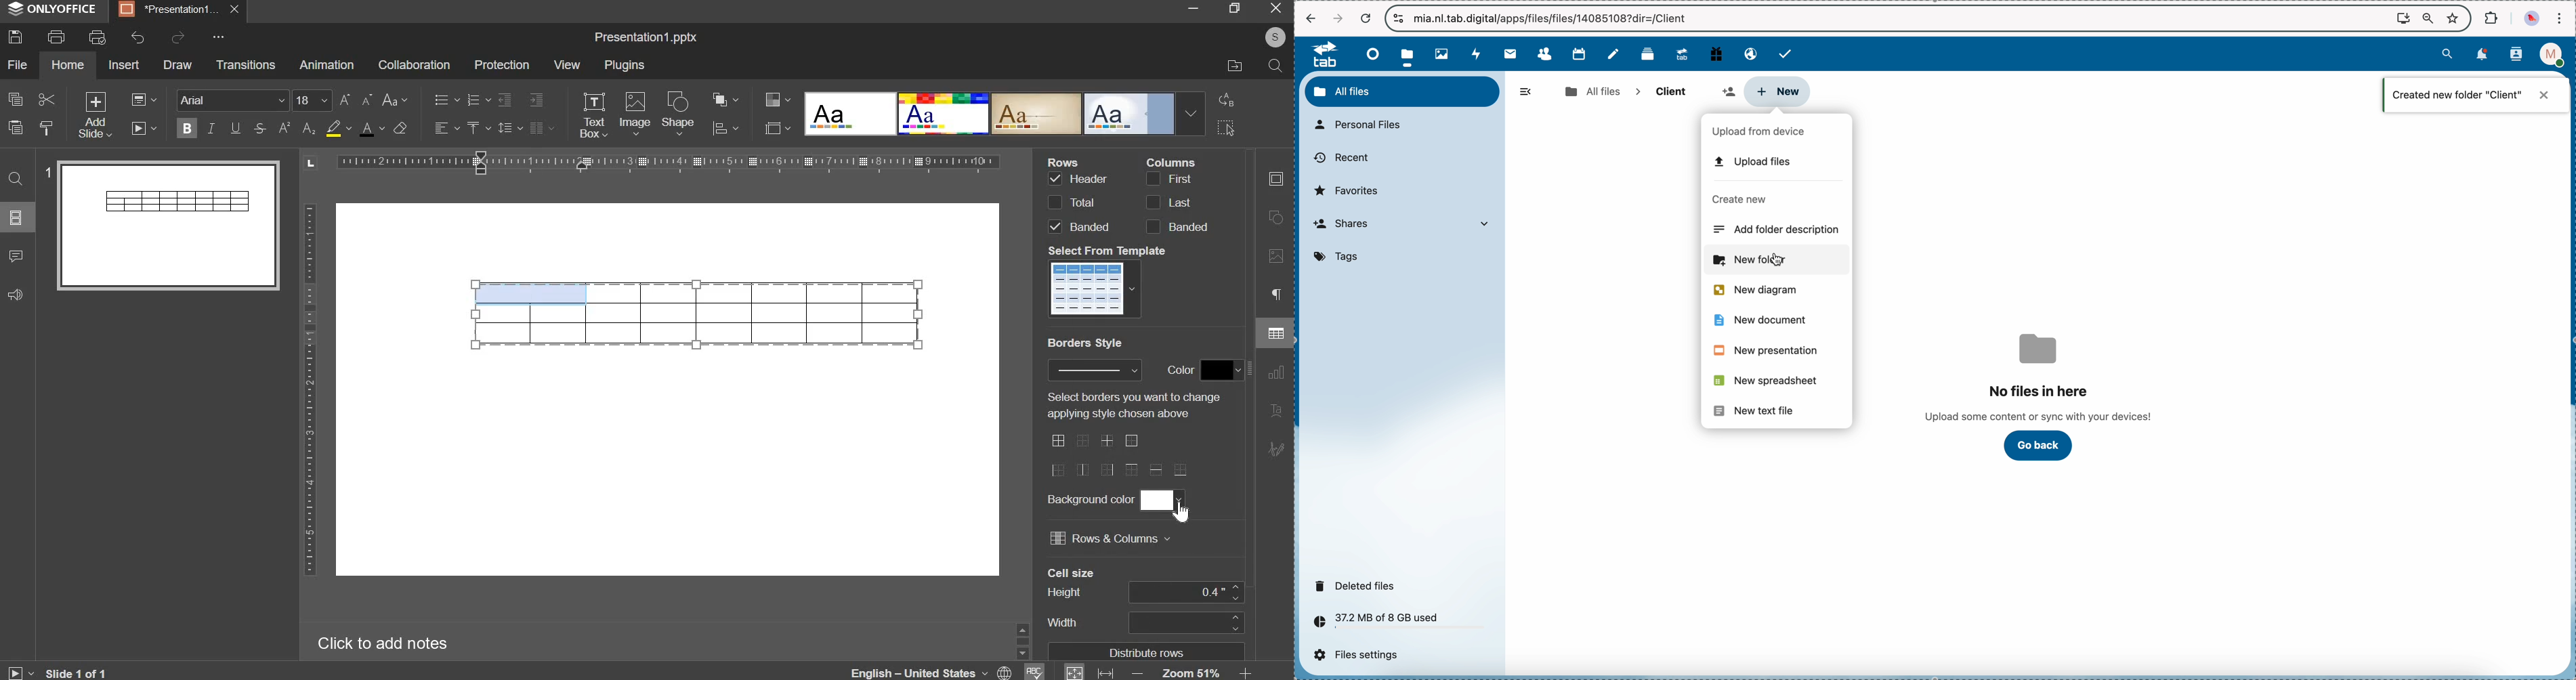 This screenshot has width=2576, height=700. What do you see at coordinates (1445, 54) in the screenshot?
I see `photos` at bounding box center [1445, 54].